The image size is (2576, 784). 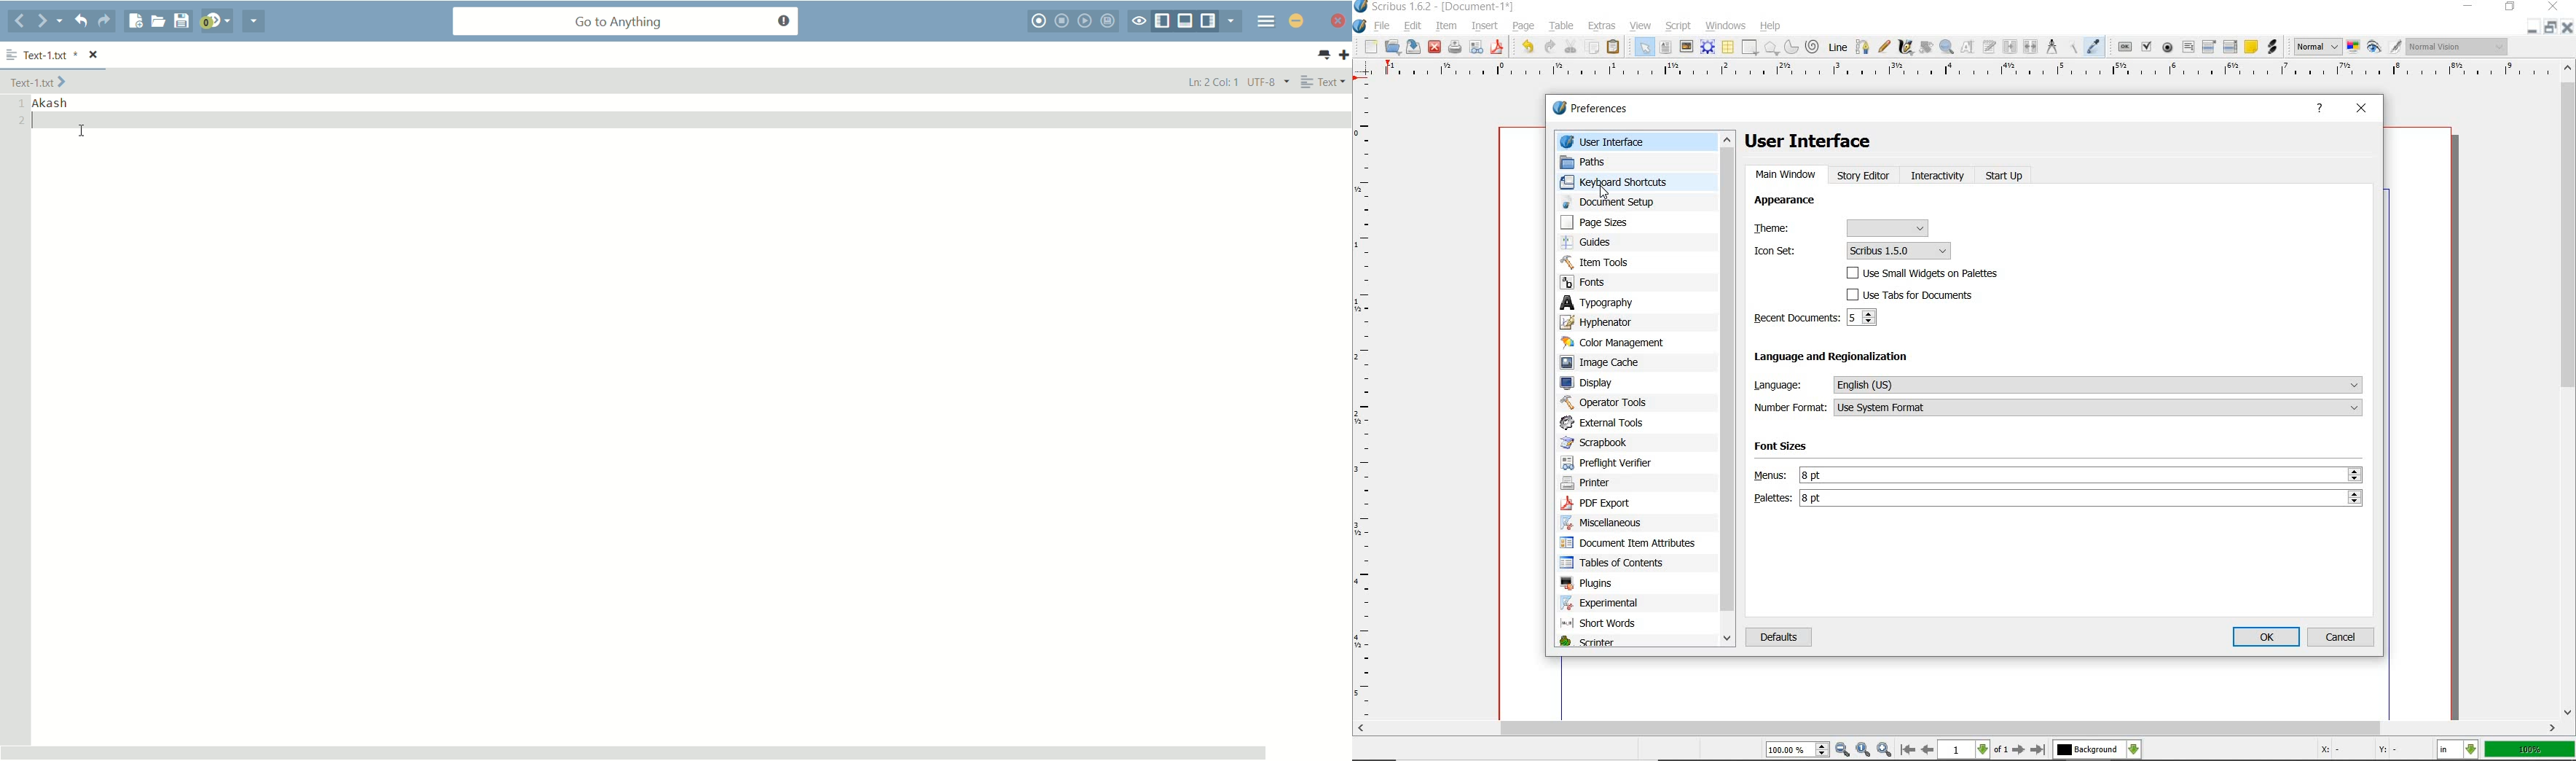 I want to click on spiral, so click(x=1813, y=46).